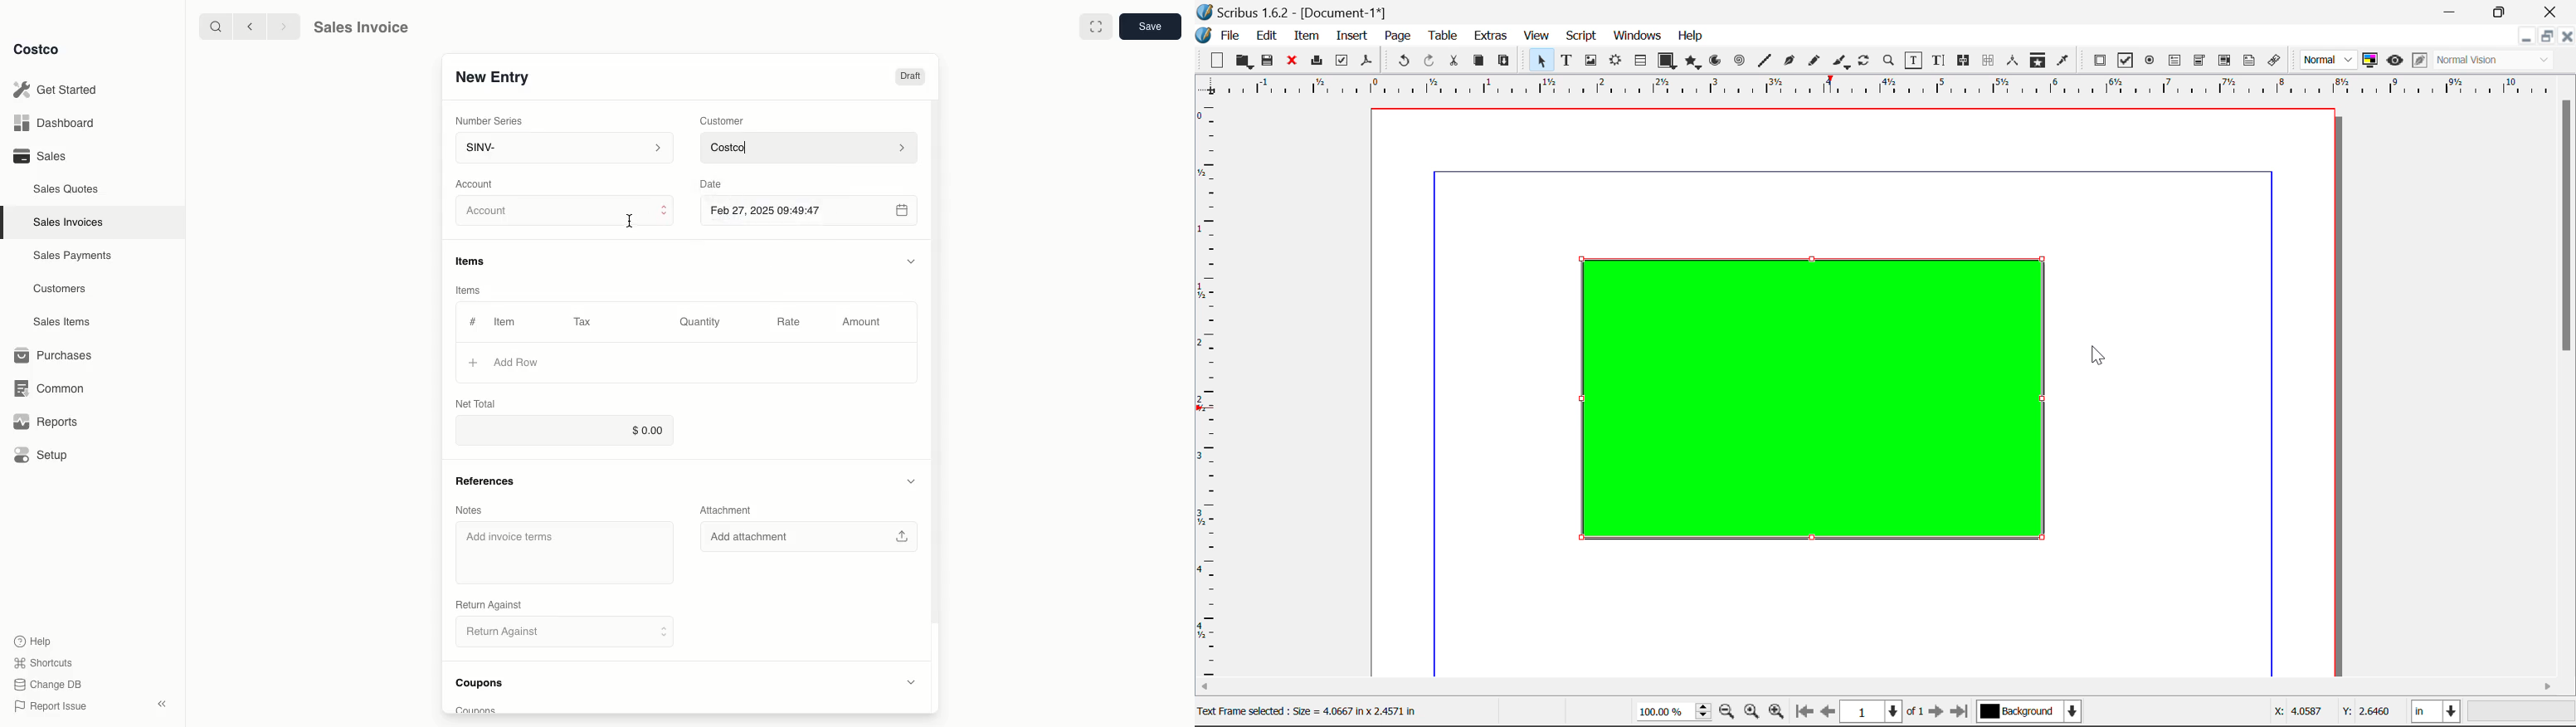  Describe the element at coordinates (1298, 10) in the screenshot. I see `Scribus 1.62 - [Document-1*]` at that location.